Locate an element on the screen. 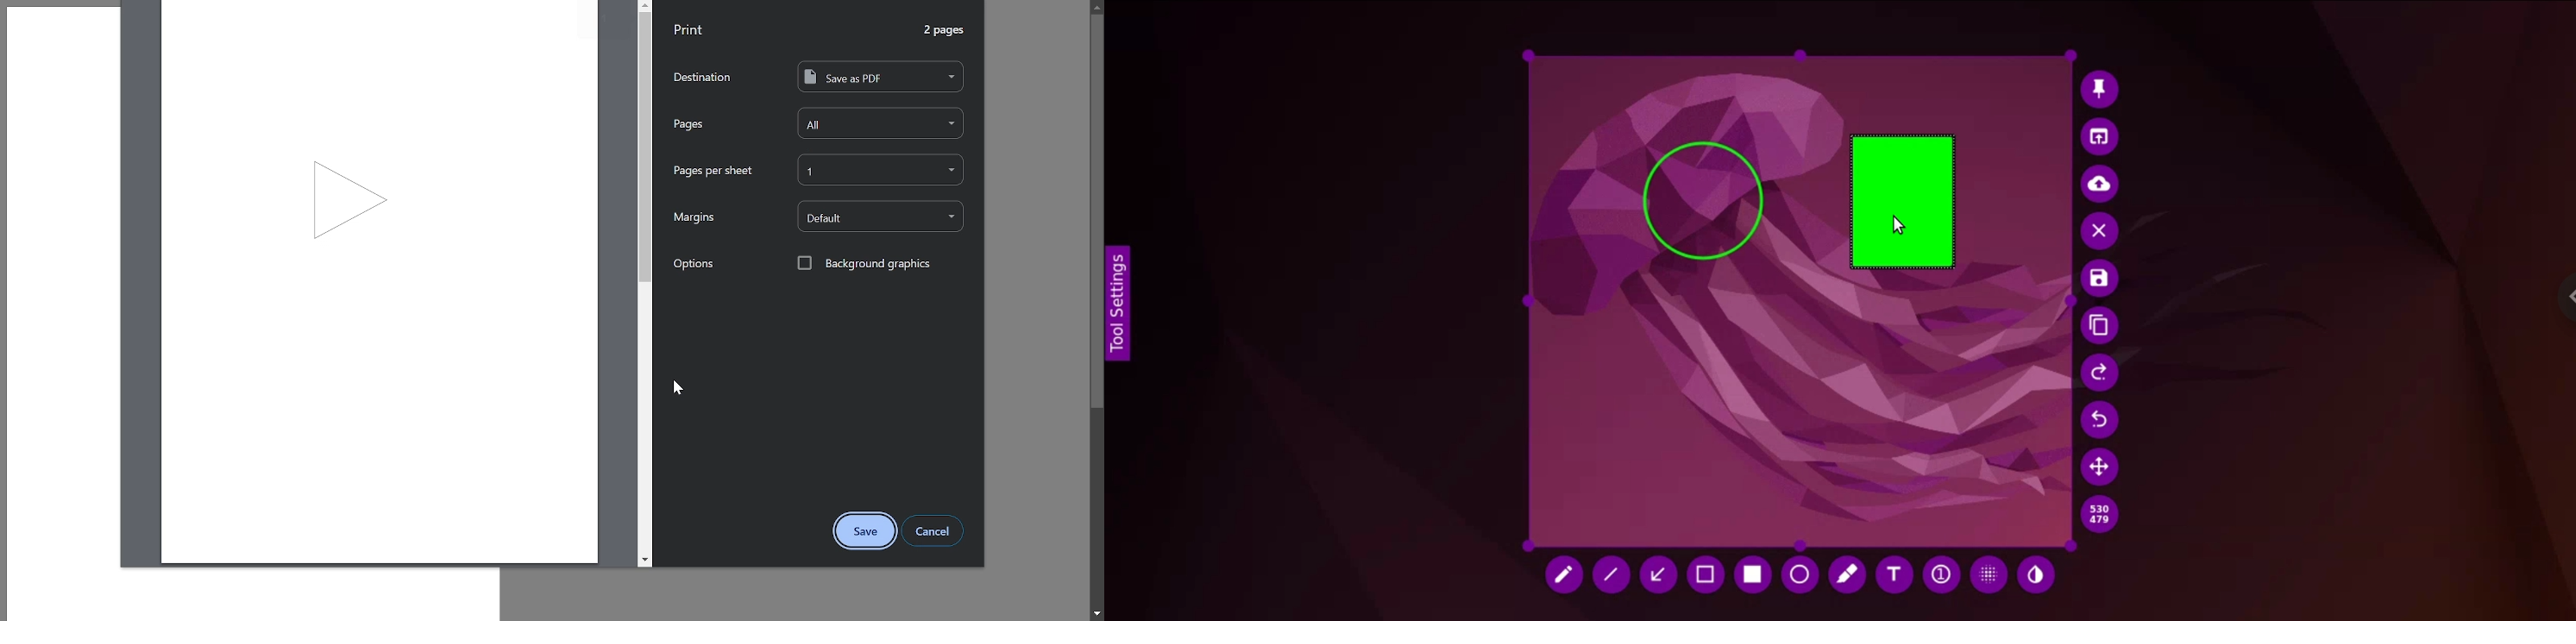 The height and width of the screenshot is (644, 2576). 2 pages is located at coordinates (946, 30).